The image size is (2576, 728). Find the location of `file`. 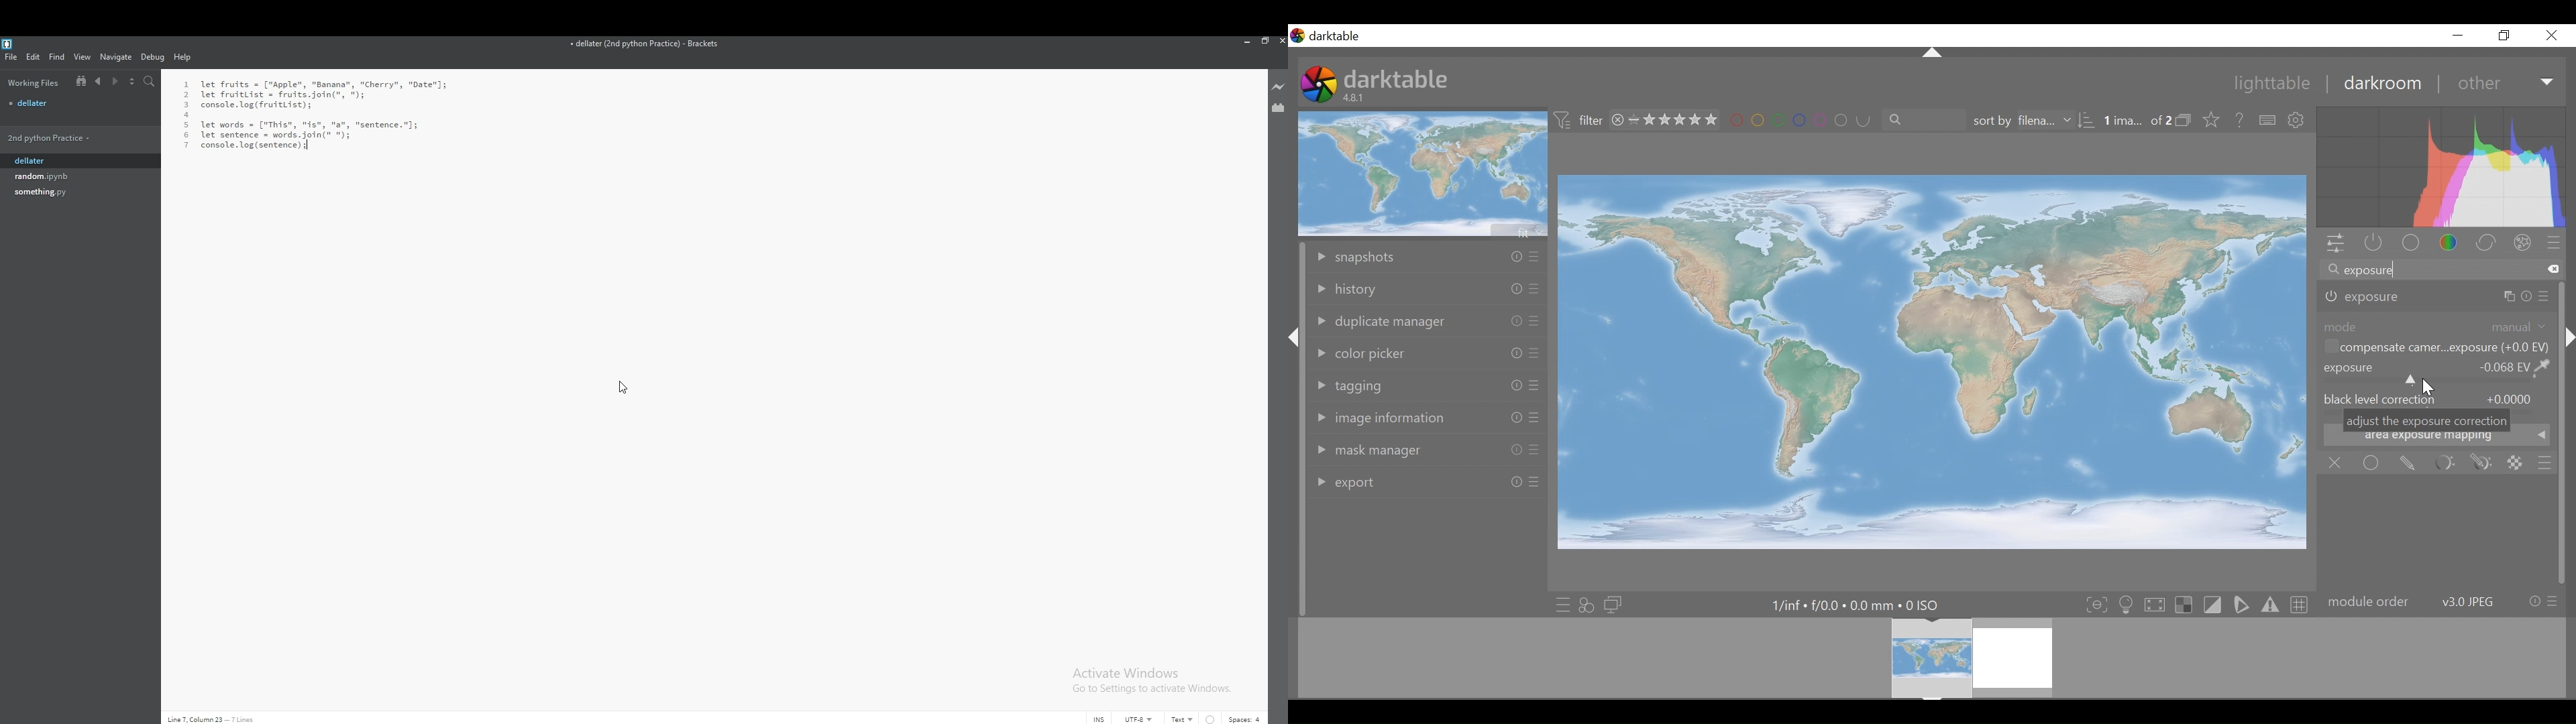

file is located at coordinates (63, 176).